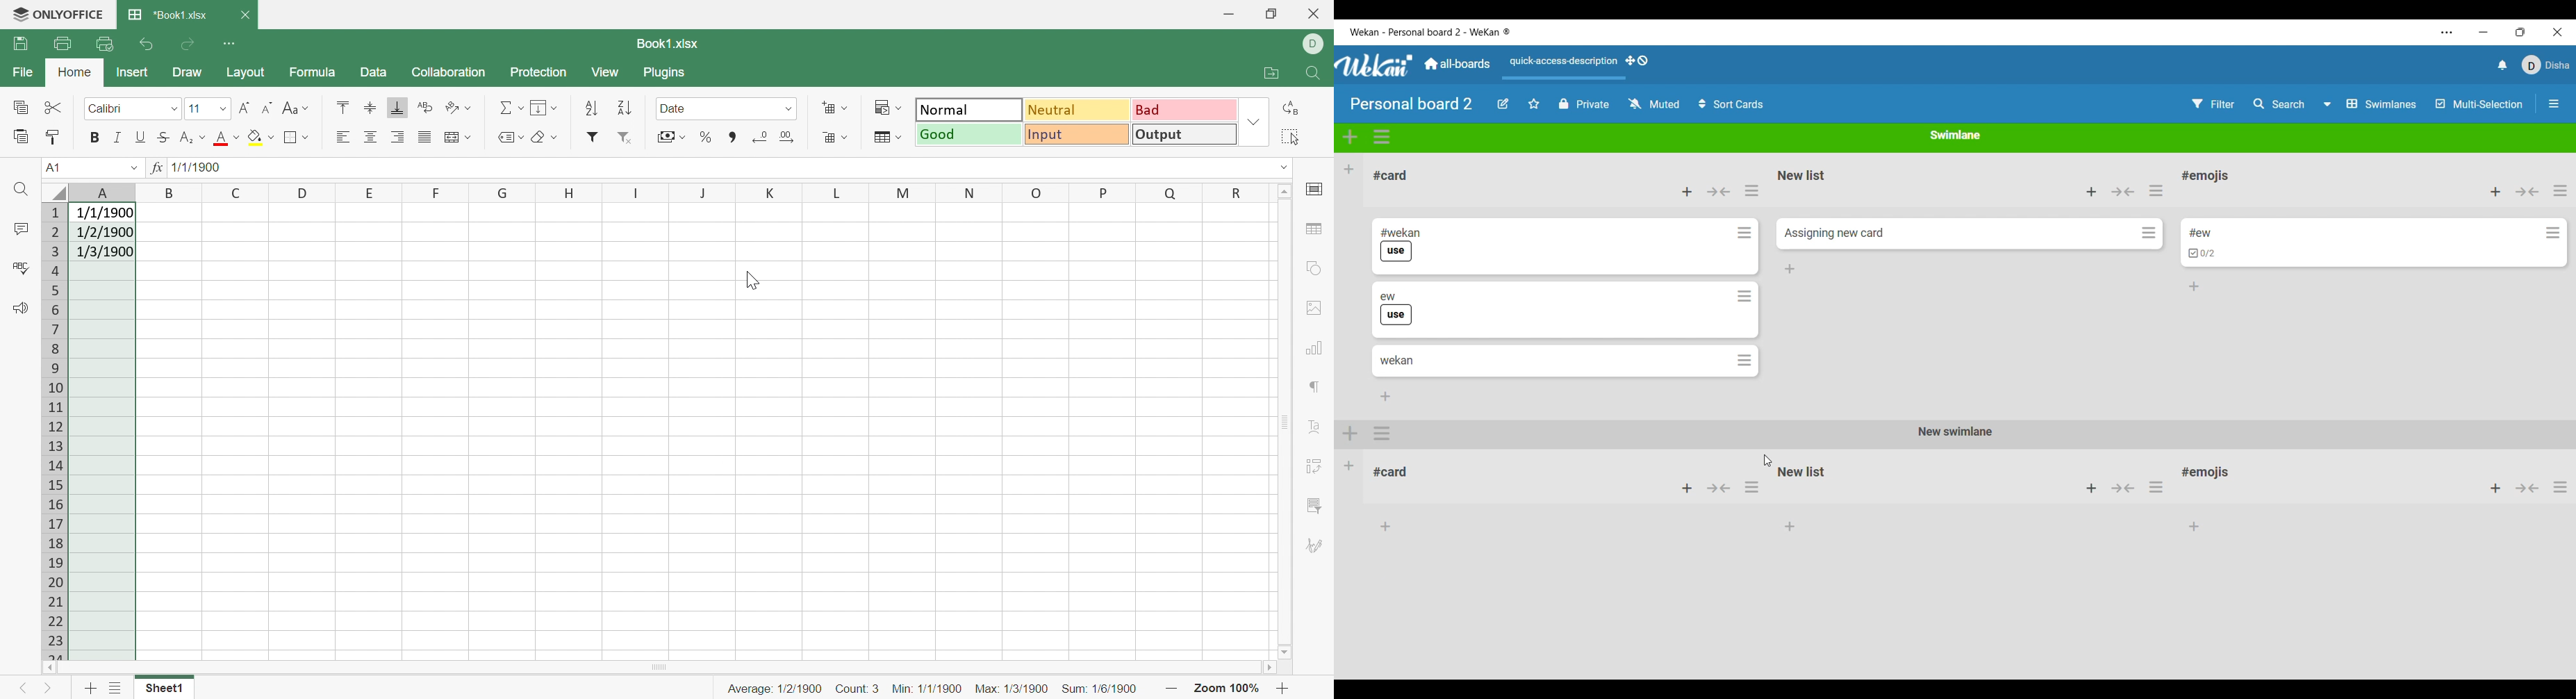 This screenshot has width=2576, height=700. Describe the element at coordinates (1283, 652) in the screenshot. I see `Scroll down` at that location.